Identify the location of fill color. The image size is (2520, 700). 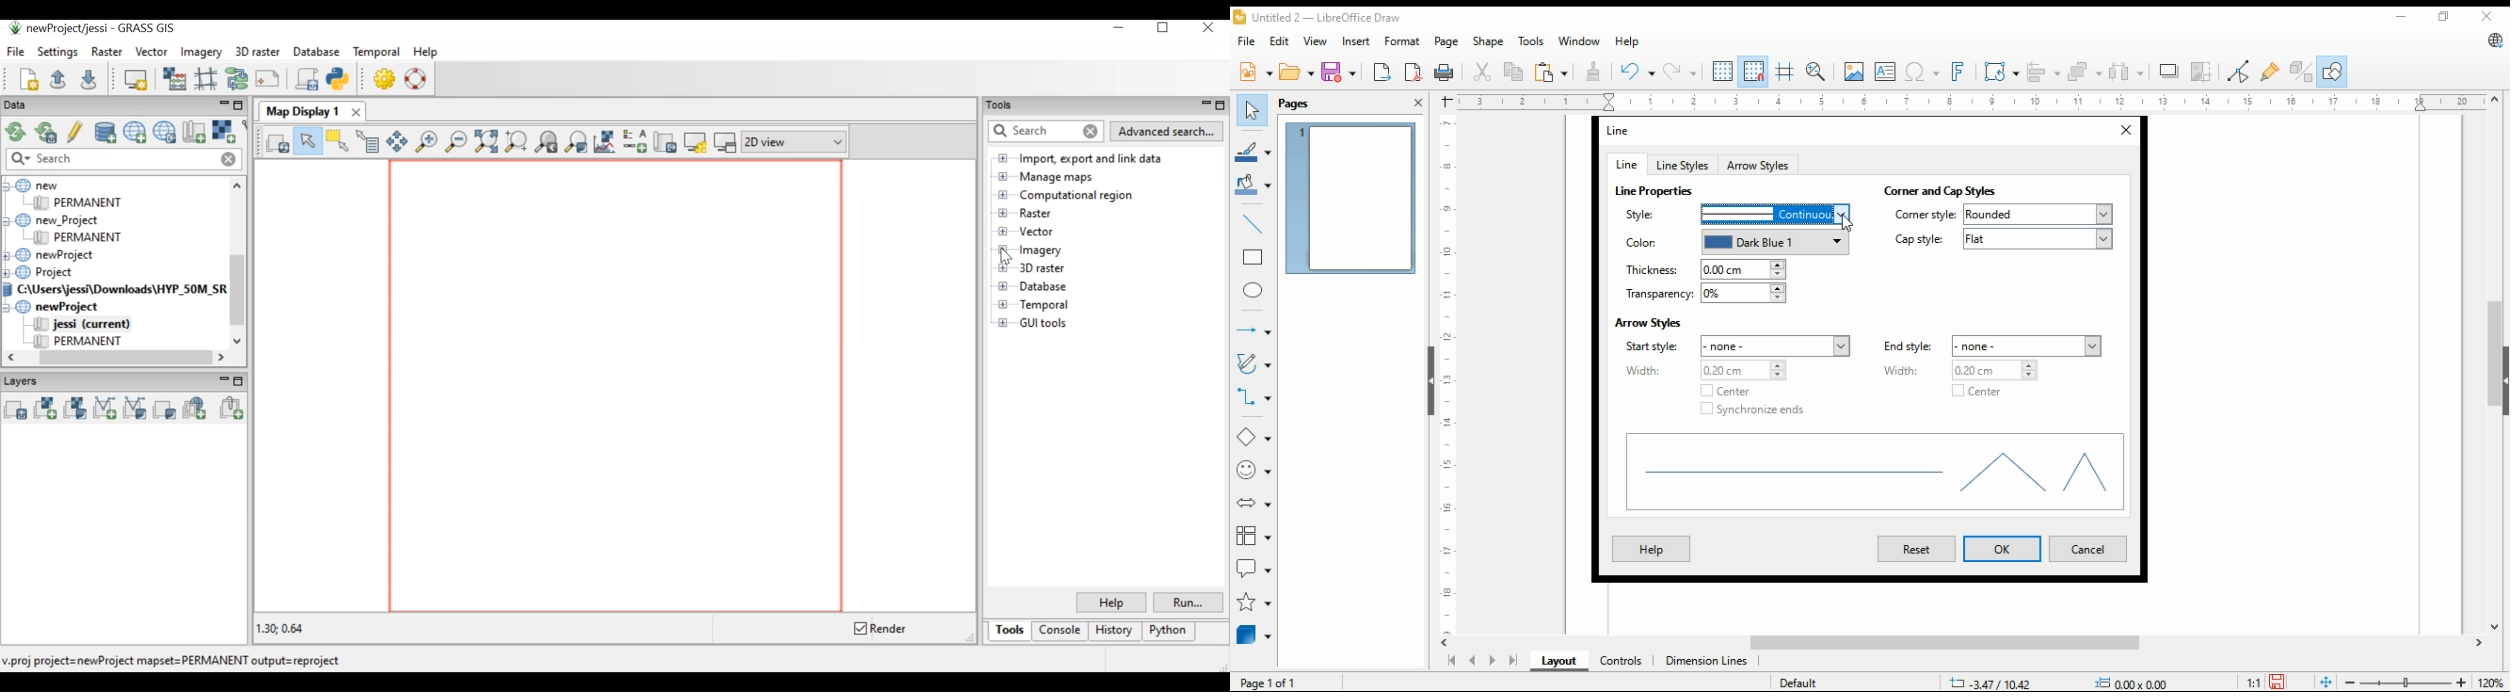
(1253, 183).